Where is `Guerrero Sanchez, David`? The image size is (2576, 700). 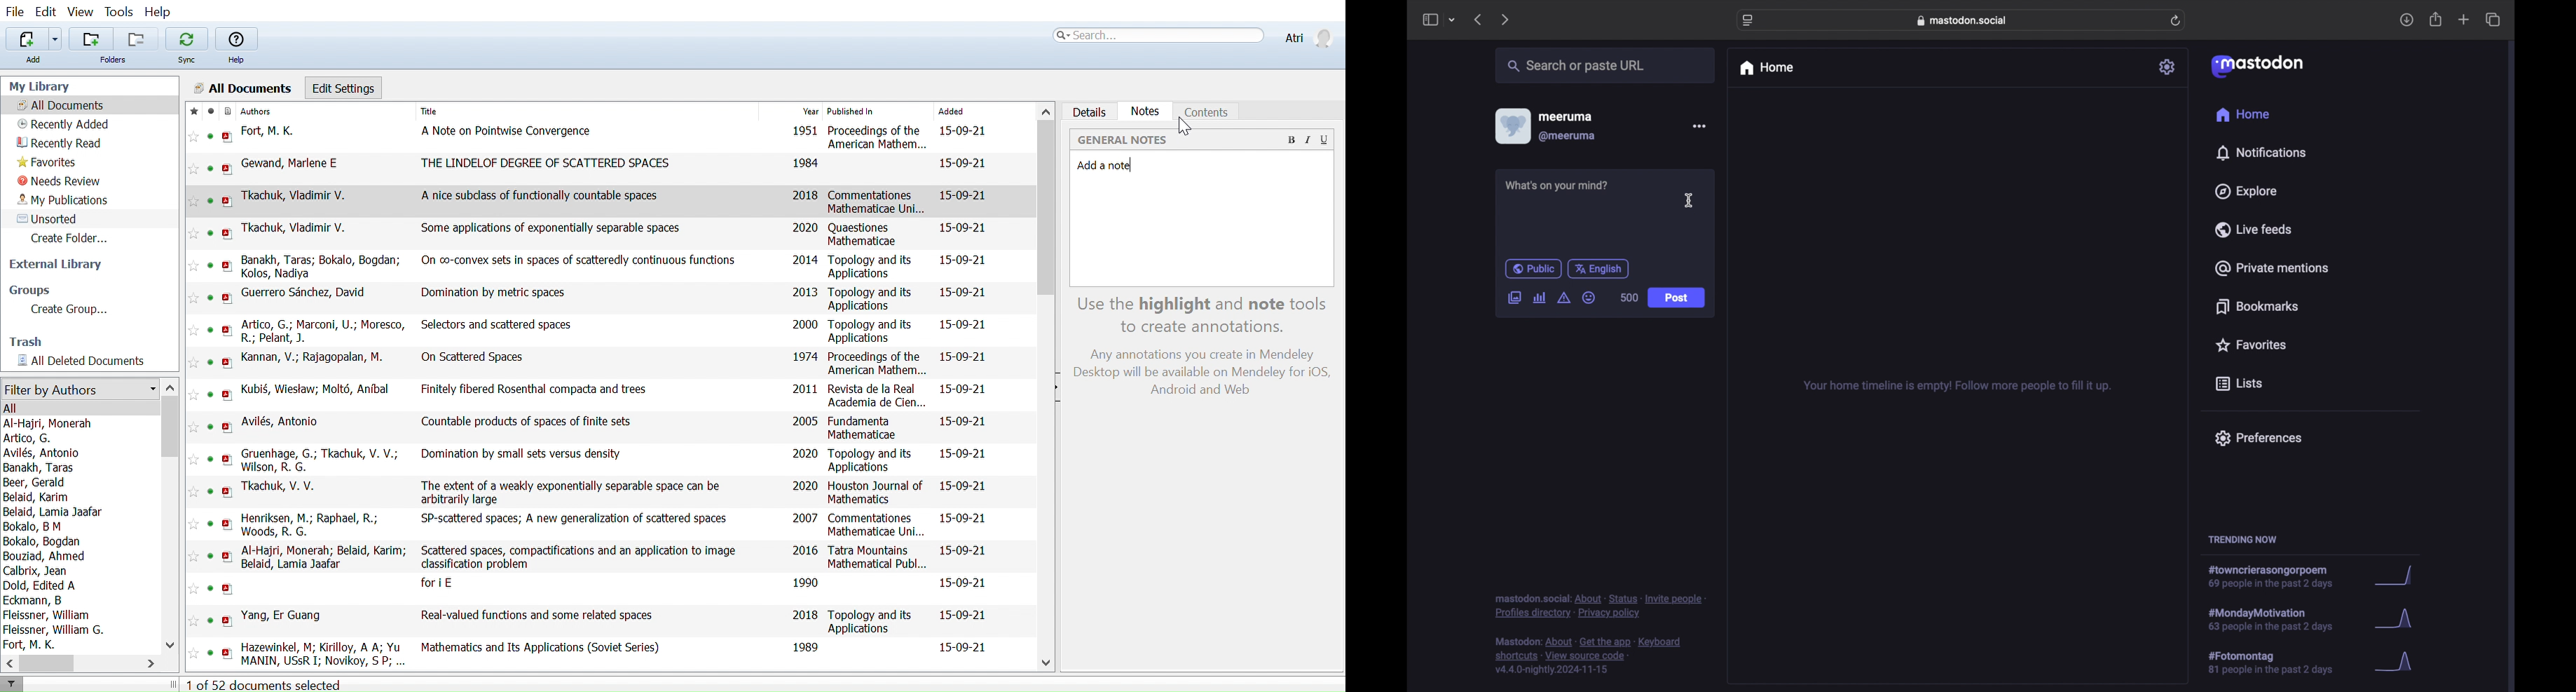
Guerrero Sanchez, David is located at coordinates (306, 293).